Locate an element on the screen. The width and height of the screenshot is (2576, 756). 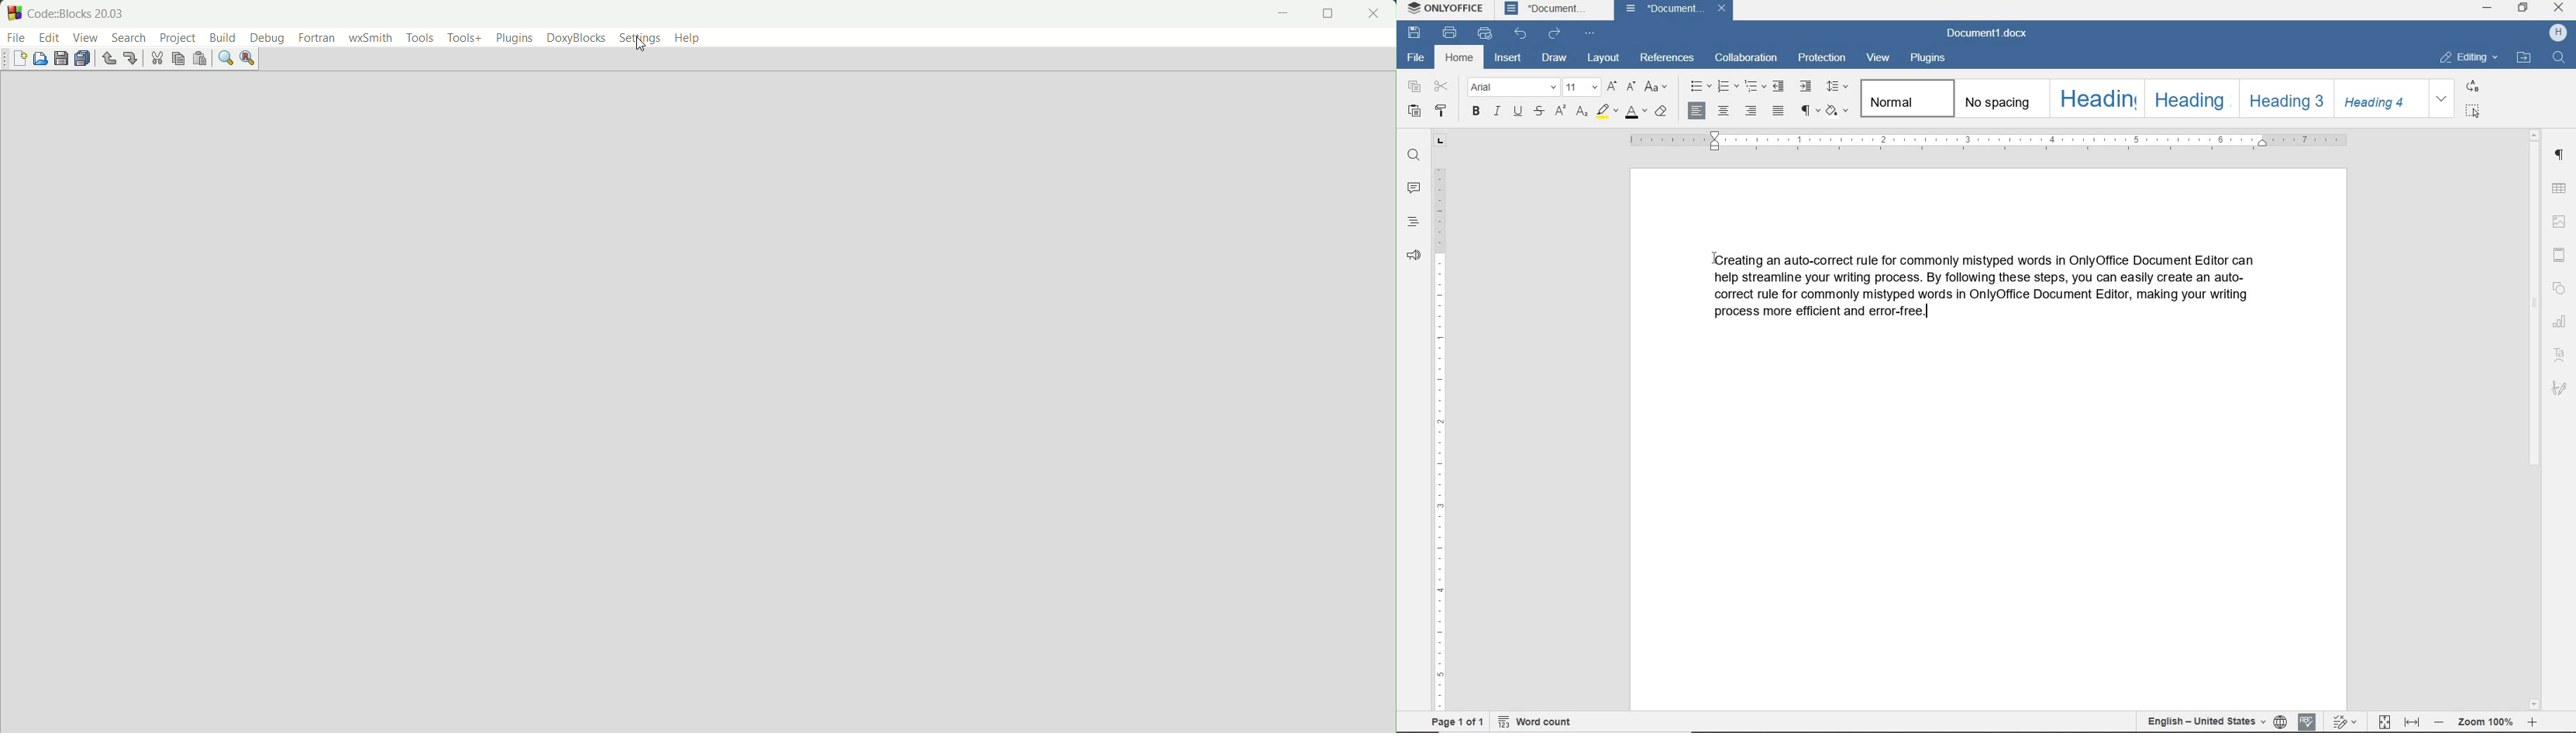
open is located at coordinates (42, 59).